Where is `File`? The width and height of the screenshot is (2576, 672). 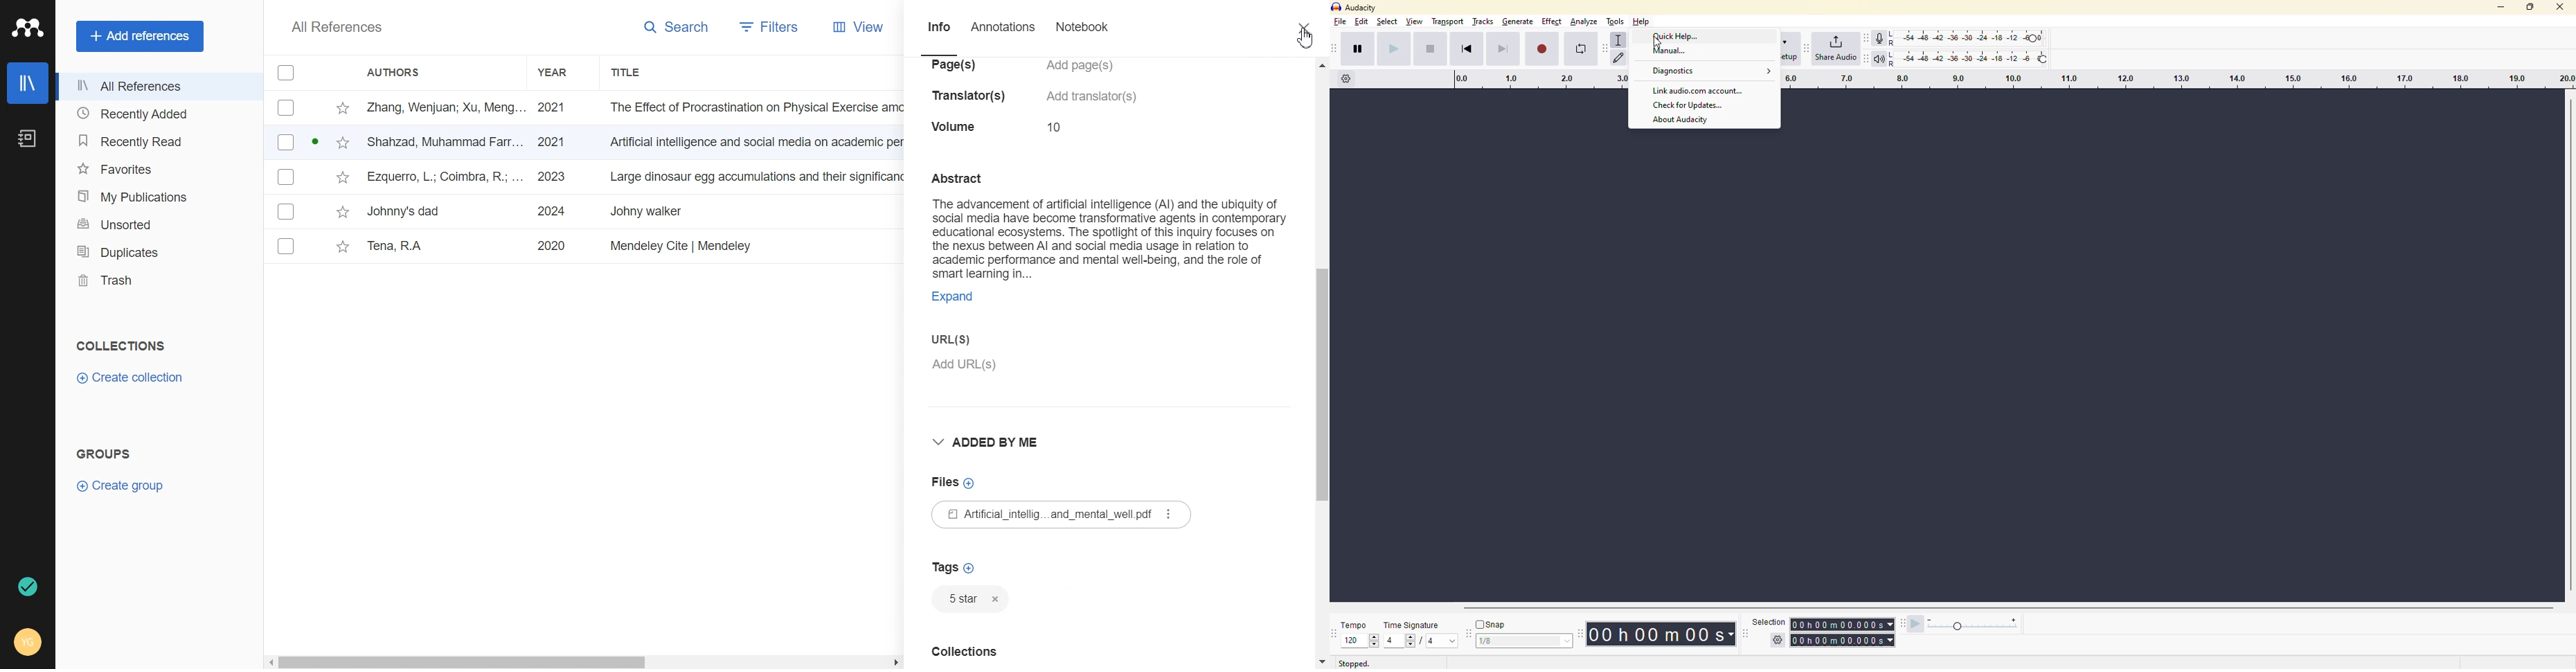
File is located at coordinates (585, 107).